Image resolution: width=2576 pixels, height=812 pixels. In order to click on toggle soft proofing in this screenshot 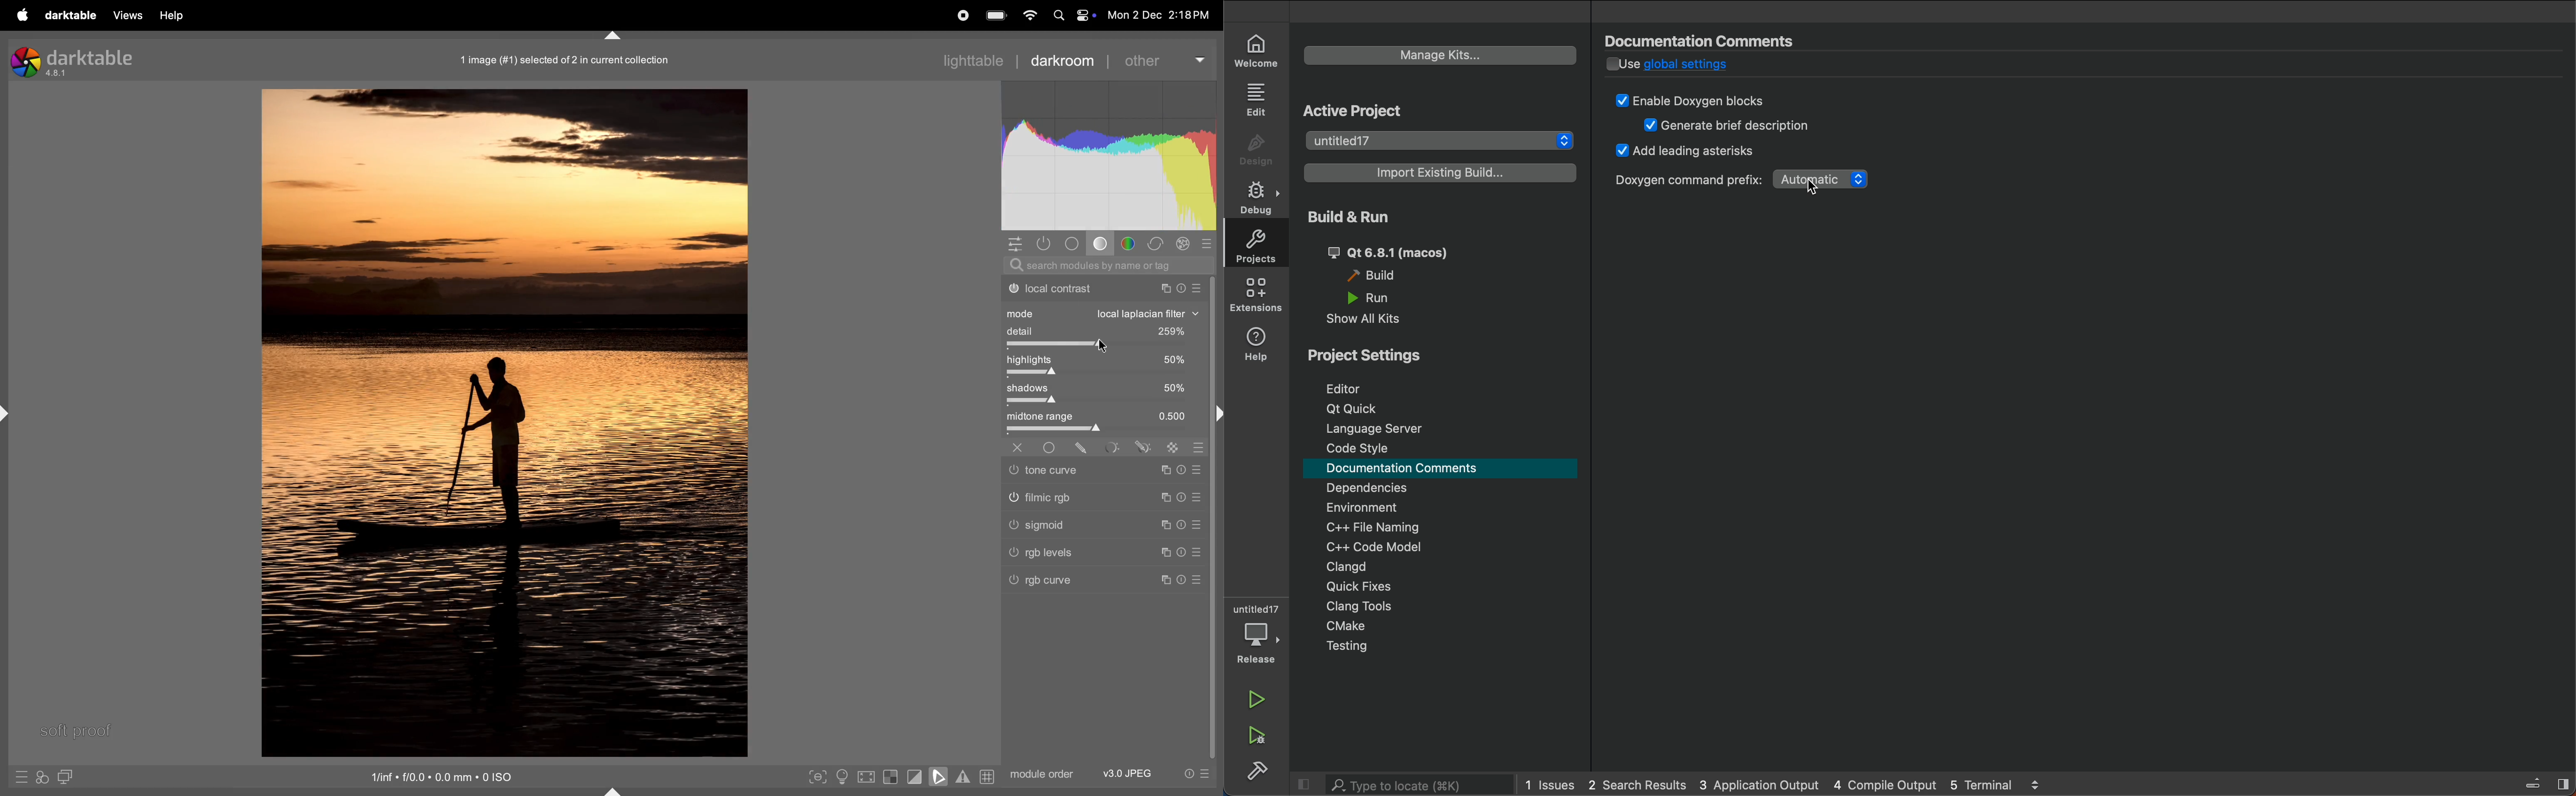, I will do `click(937, 776)`.